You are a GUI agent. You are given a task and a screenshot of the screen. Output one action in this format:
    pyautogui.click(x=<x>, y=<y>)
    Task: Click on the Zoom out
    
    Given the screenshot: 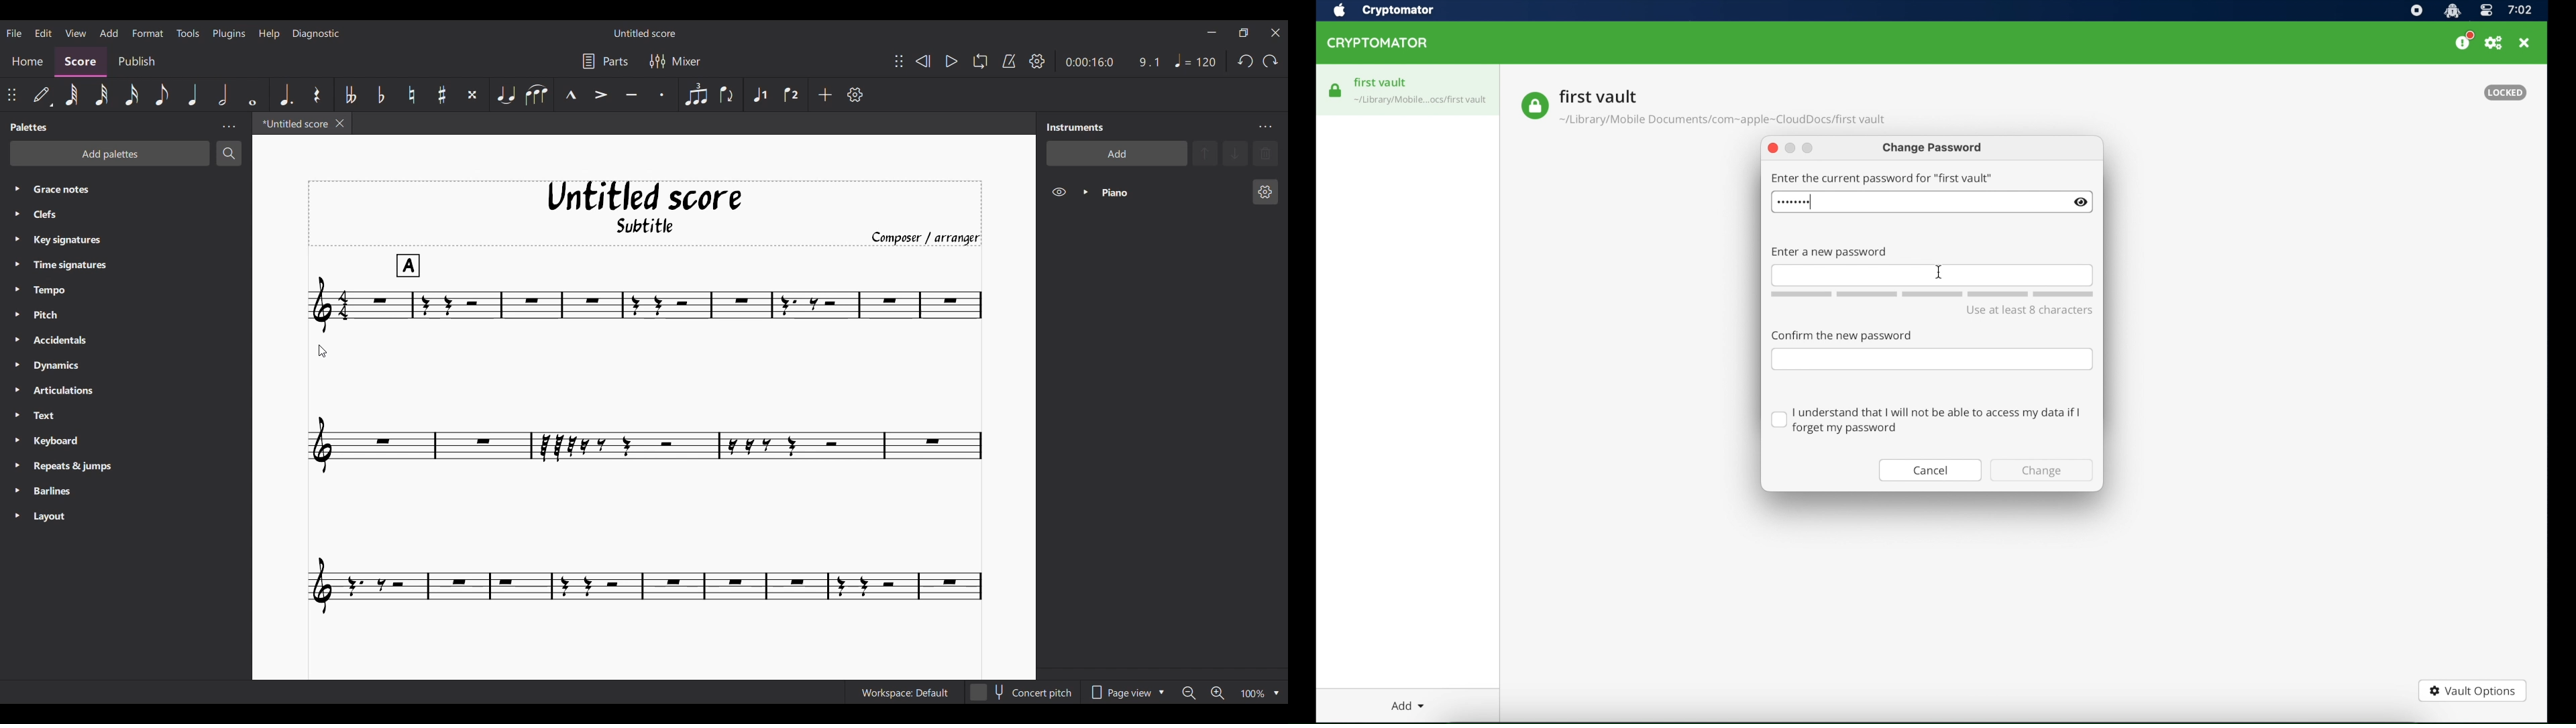 What is the action you would take?
    pyautogui.click(x=1189, y=694)
    